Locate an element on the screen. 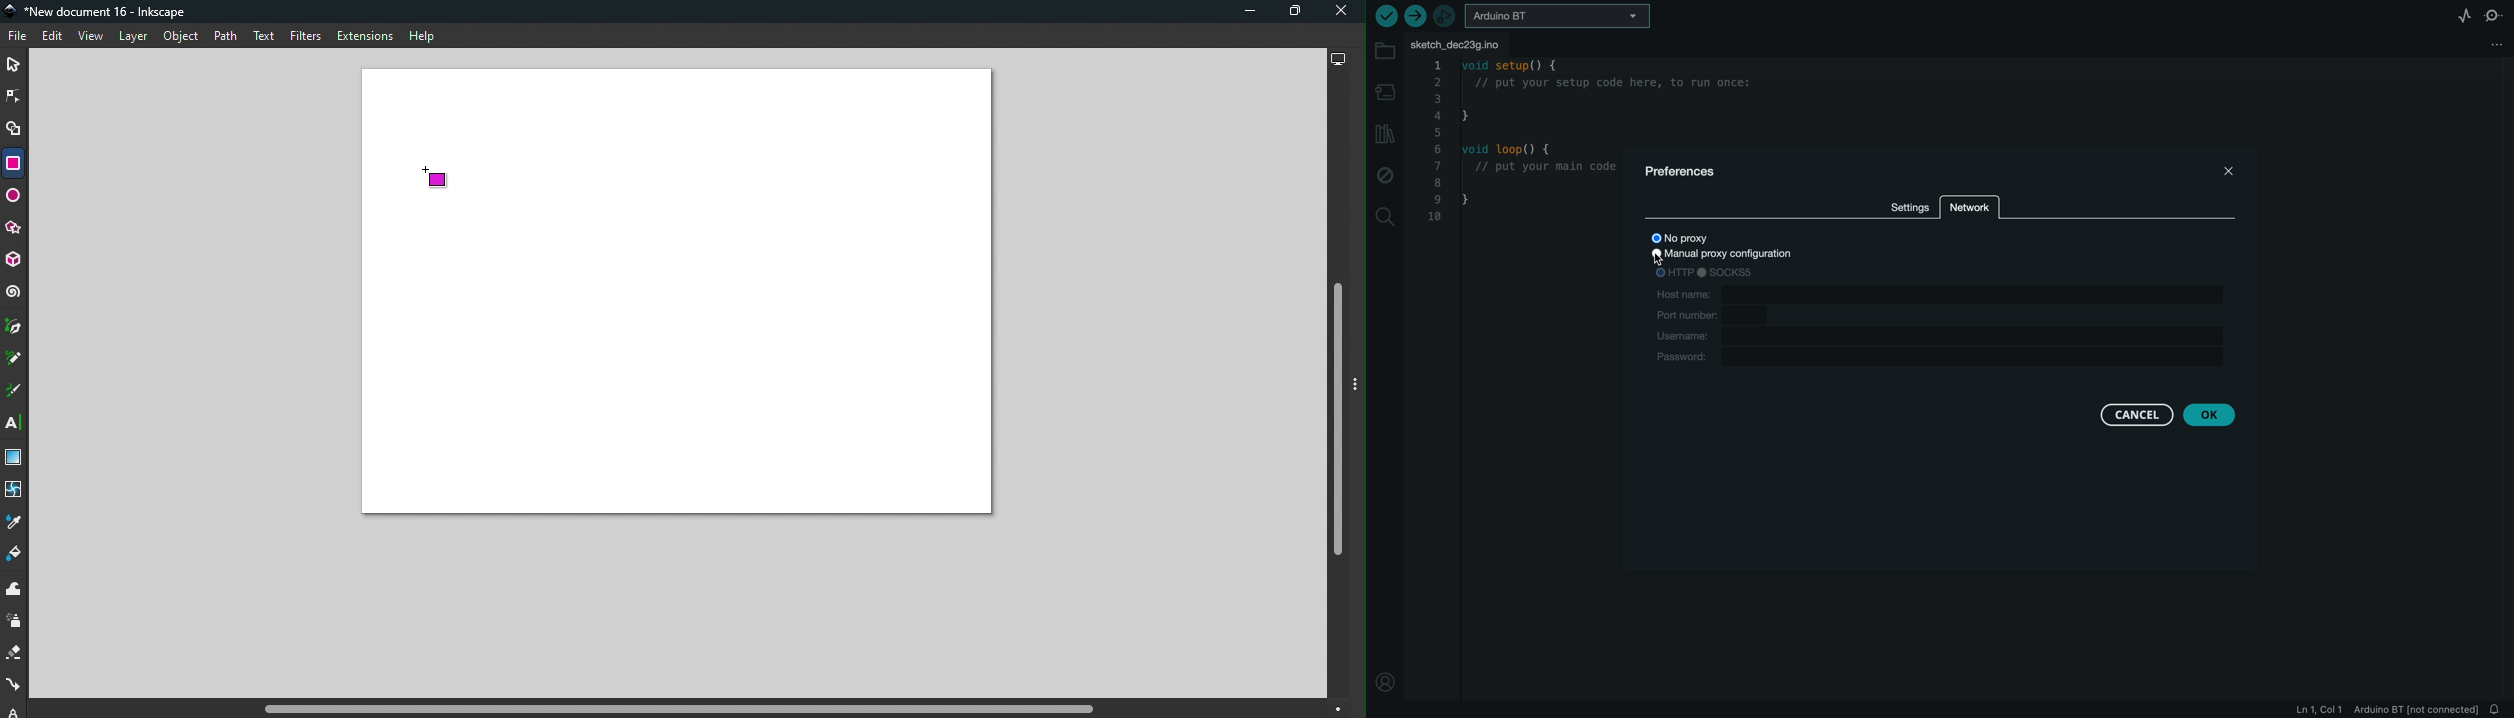 This screenshot has width=2520, height=728. Shape builder tool is located at coordinates (16, 132).